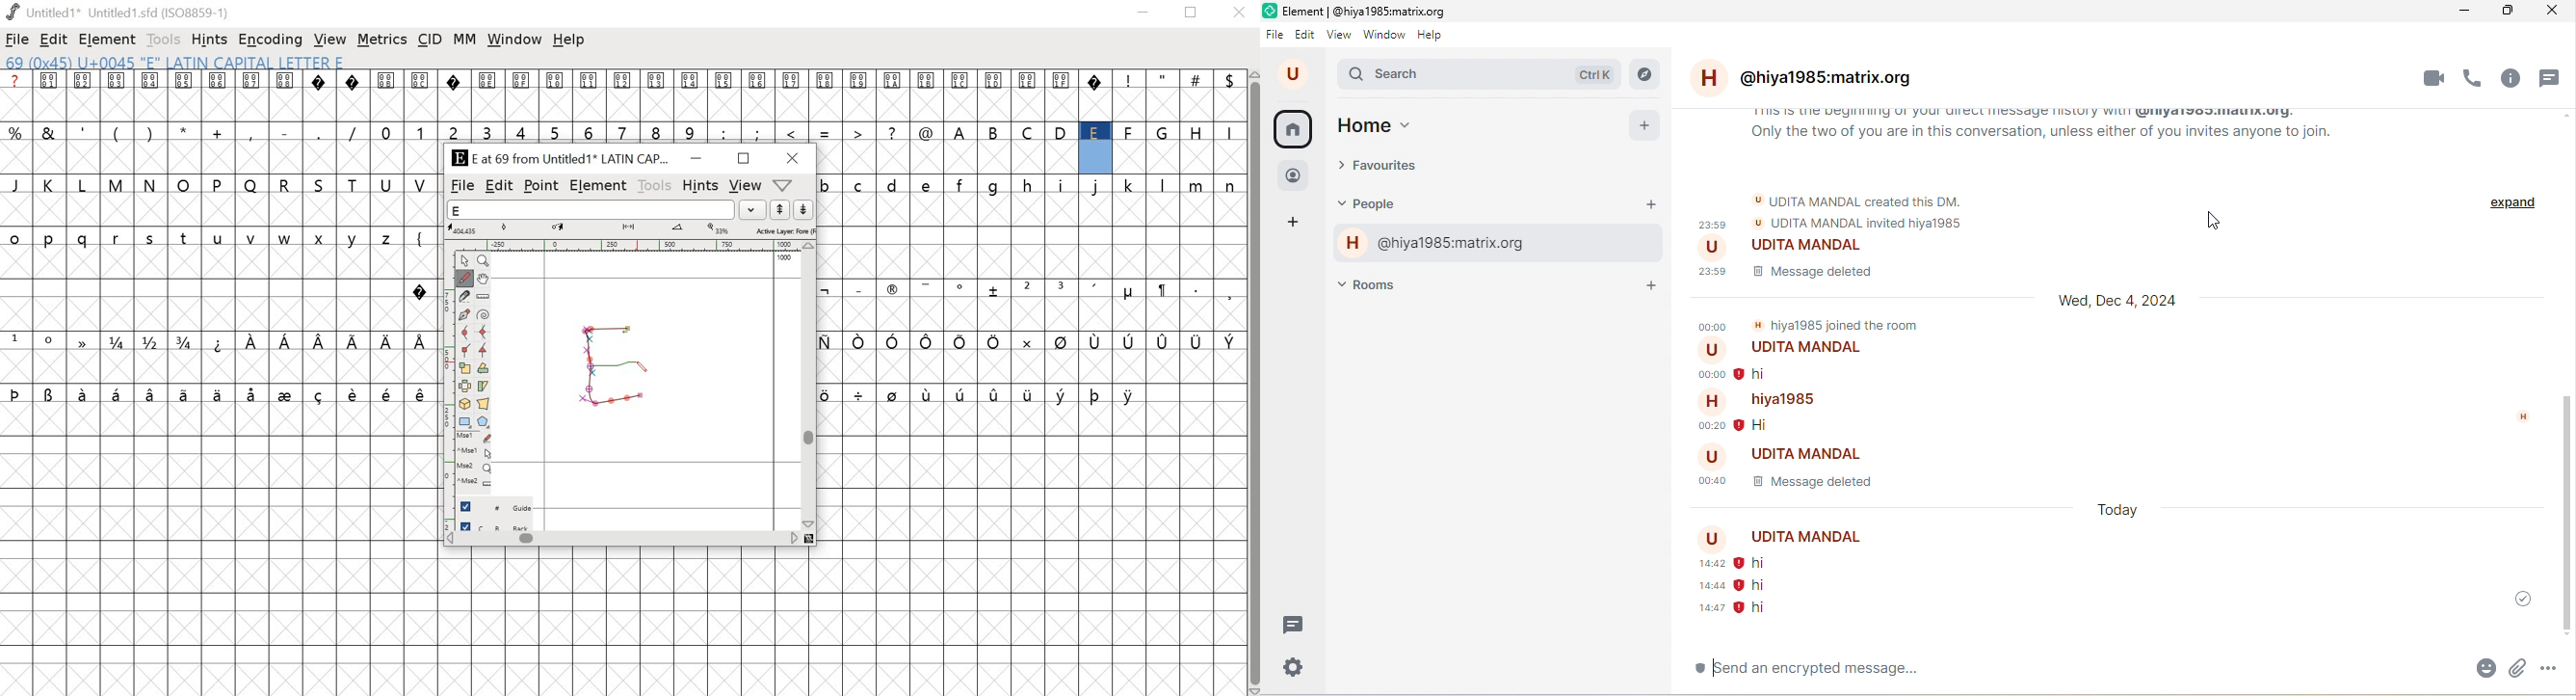 The image size is (2576, 700). Describe the element at coordinates (1699, 564) in the screenshot. I see `14.42` at that location.